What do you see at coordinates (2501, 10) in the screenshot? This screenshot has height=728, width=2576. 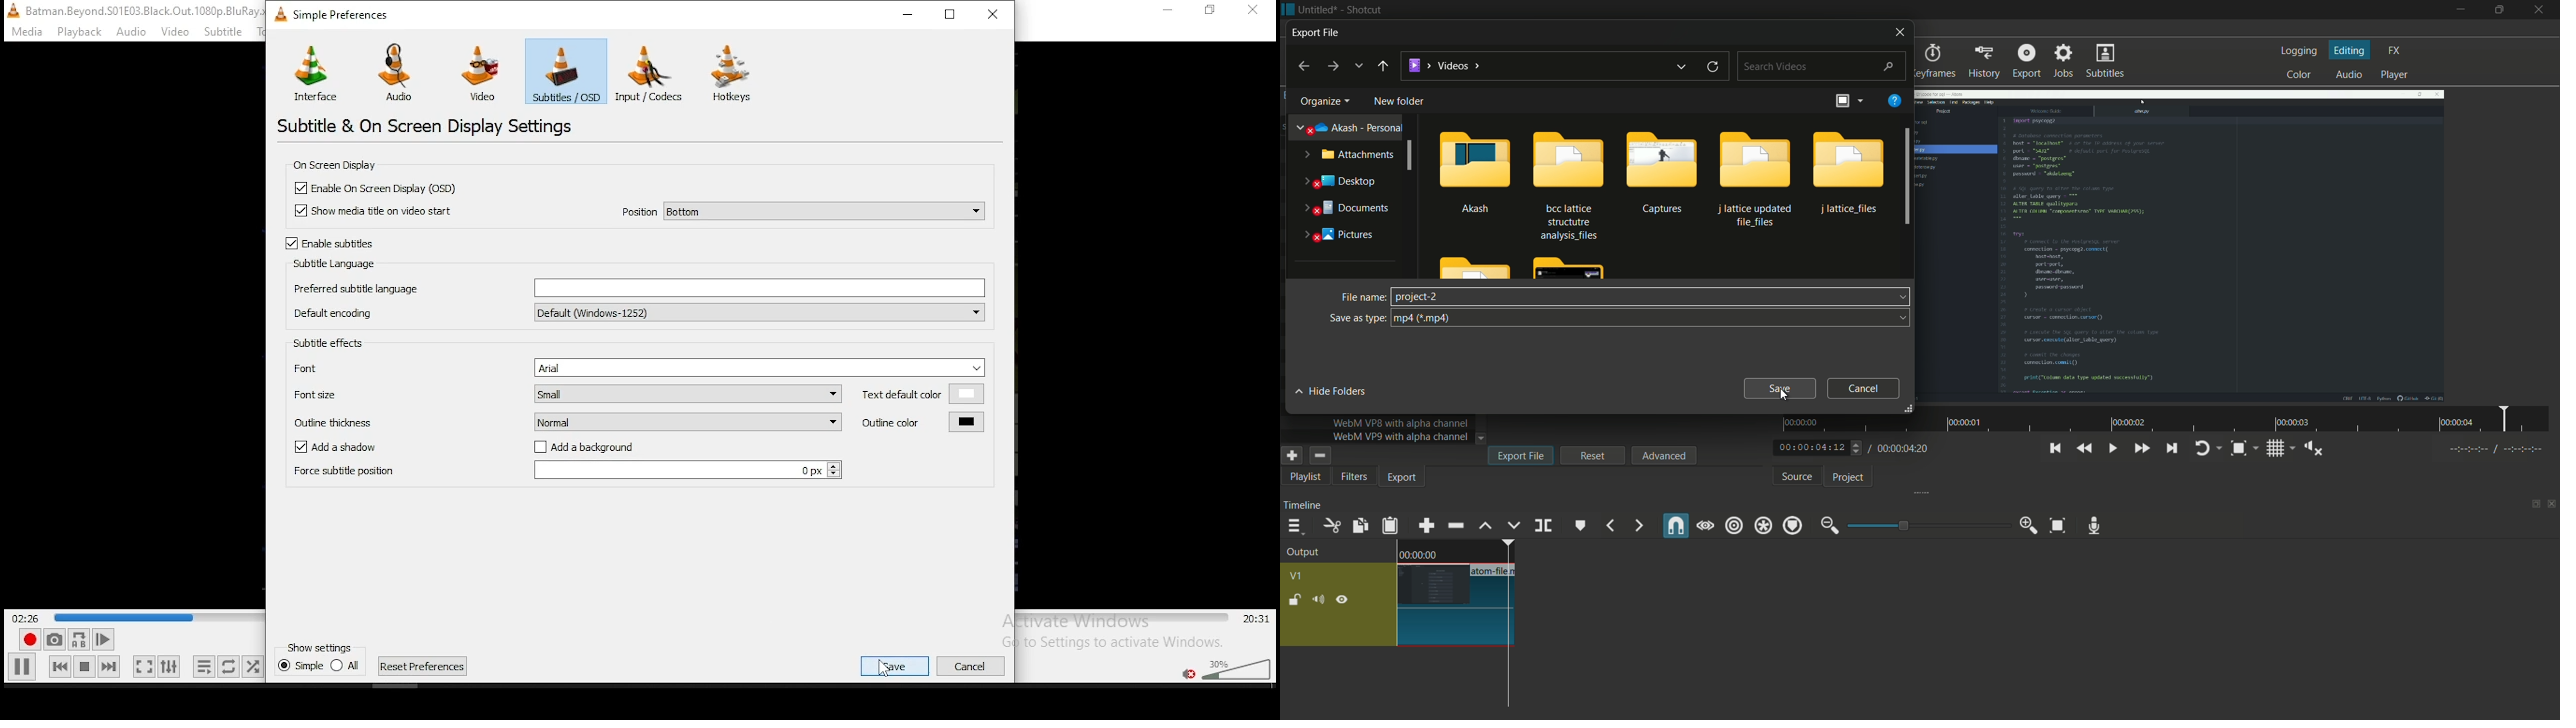 I see `maximize` at bounding box center [2501, 10].